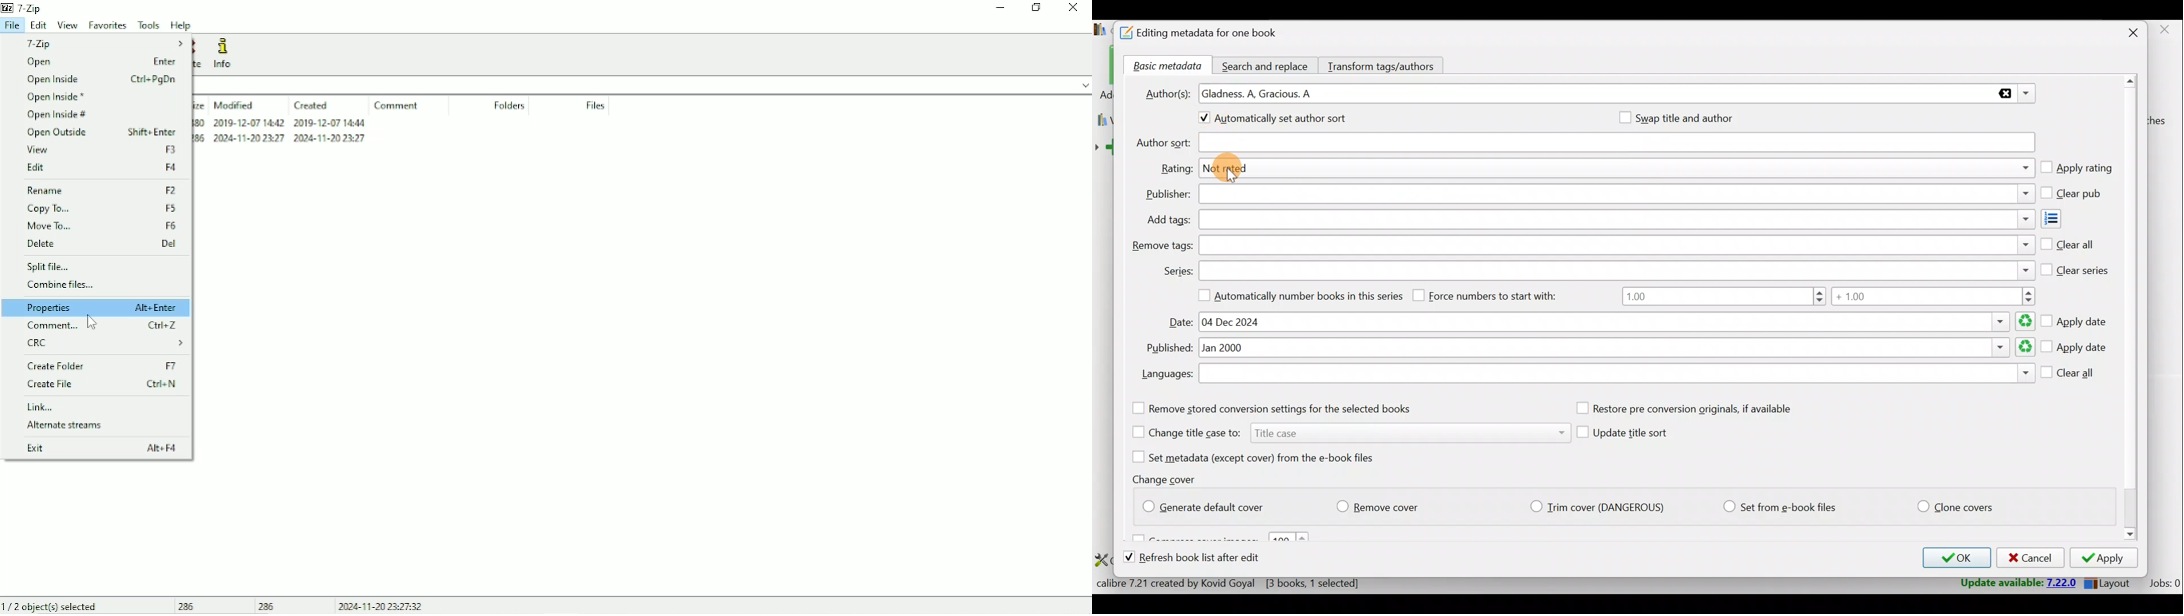  What do you see at coordinates (103, 79) in the screenshot?
I see `Open Inside` at bounding box center [103, 79].